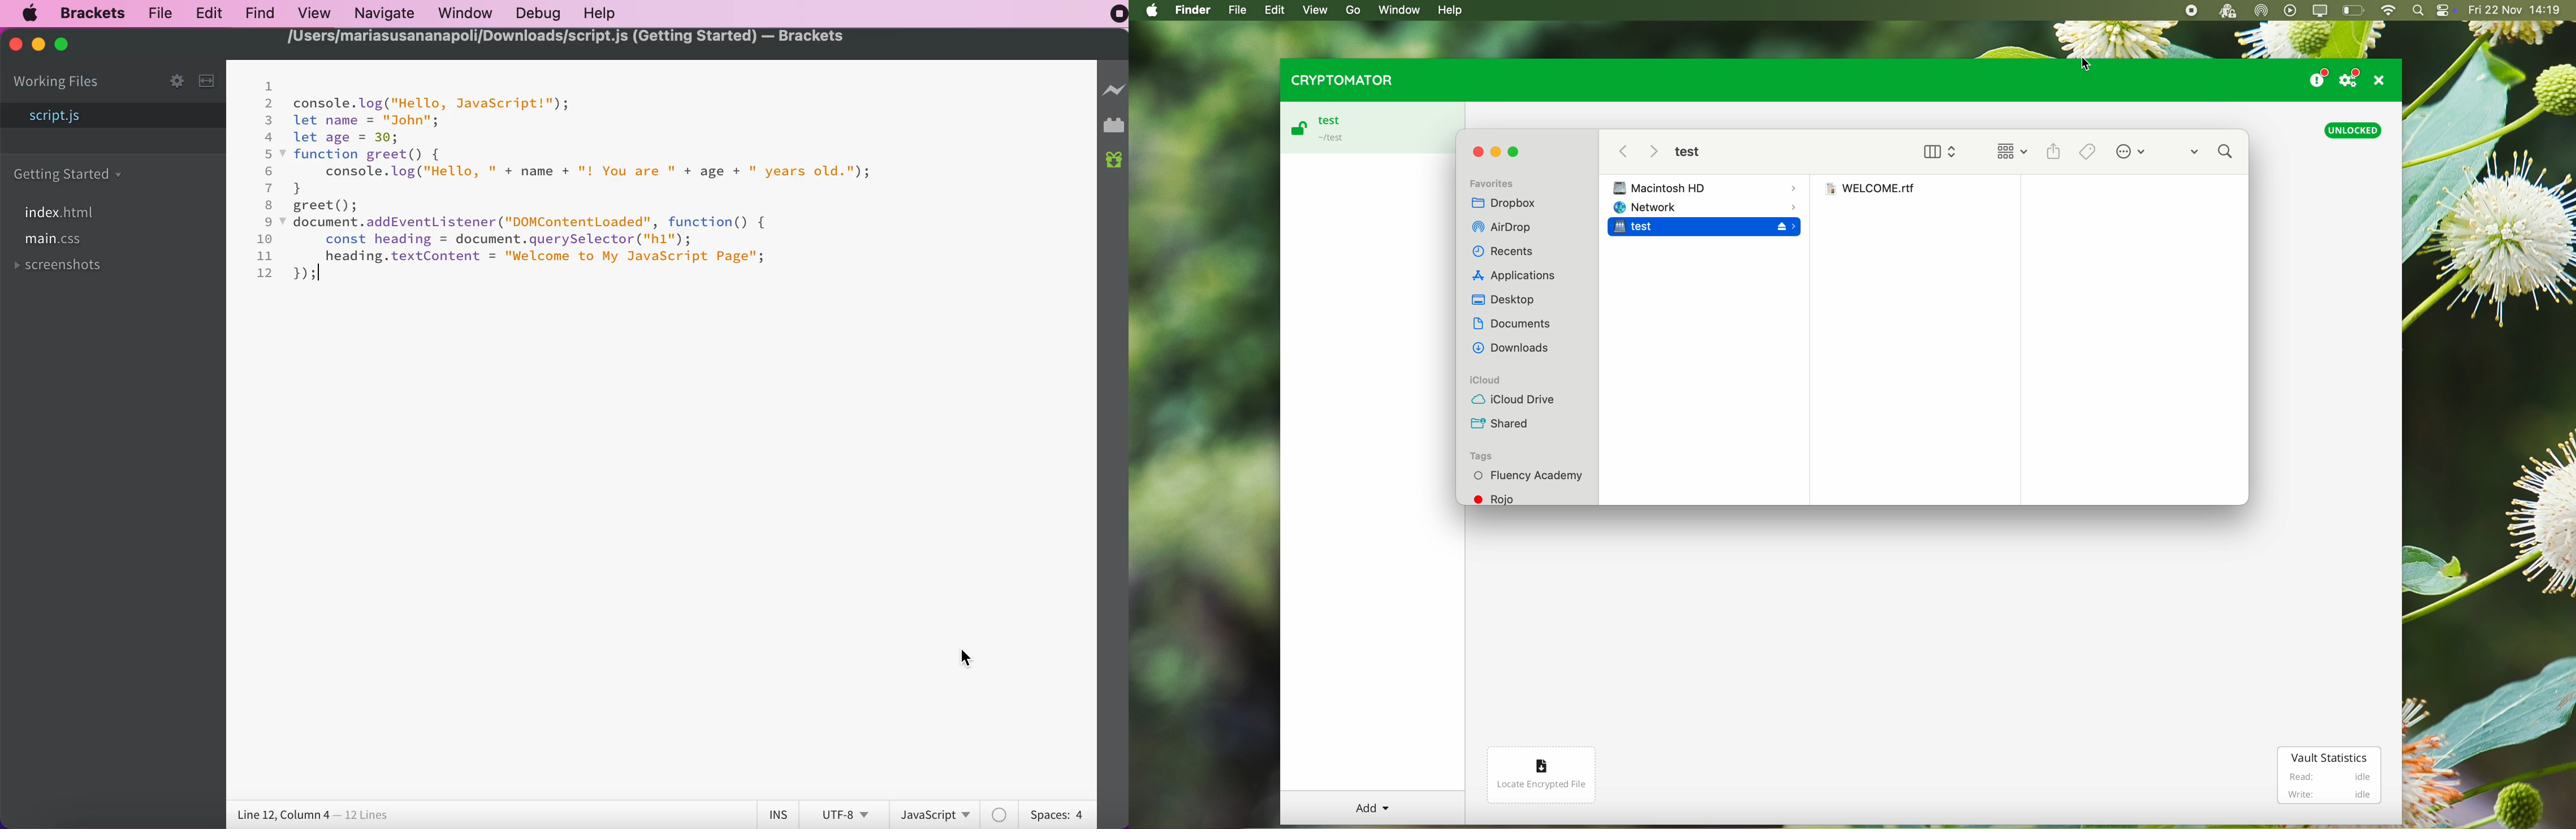 Image resolution: width=2576 pixels, height=840 pixels. I want to click on vault statistics, so click(2328, 756).